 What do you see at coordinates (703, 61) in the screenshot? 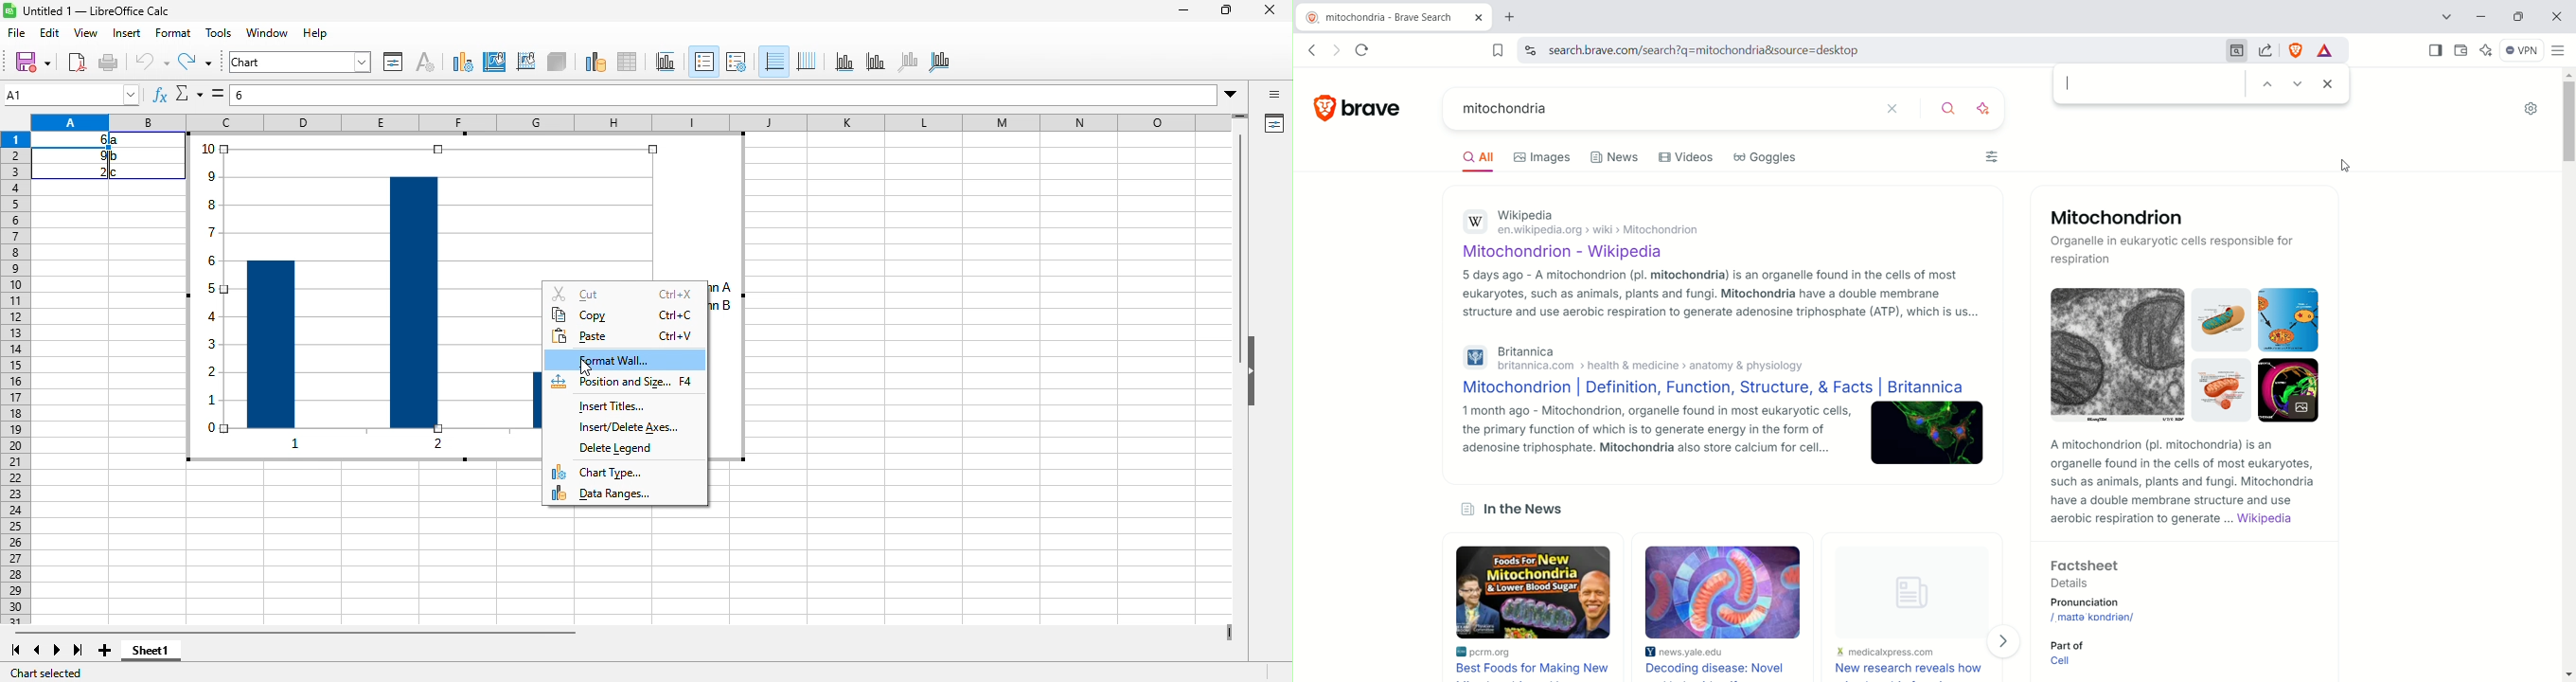
I see `legend` at bounding box center [703, 61].